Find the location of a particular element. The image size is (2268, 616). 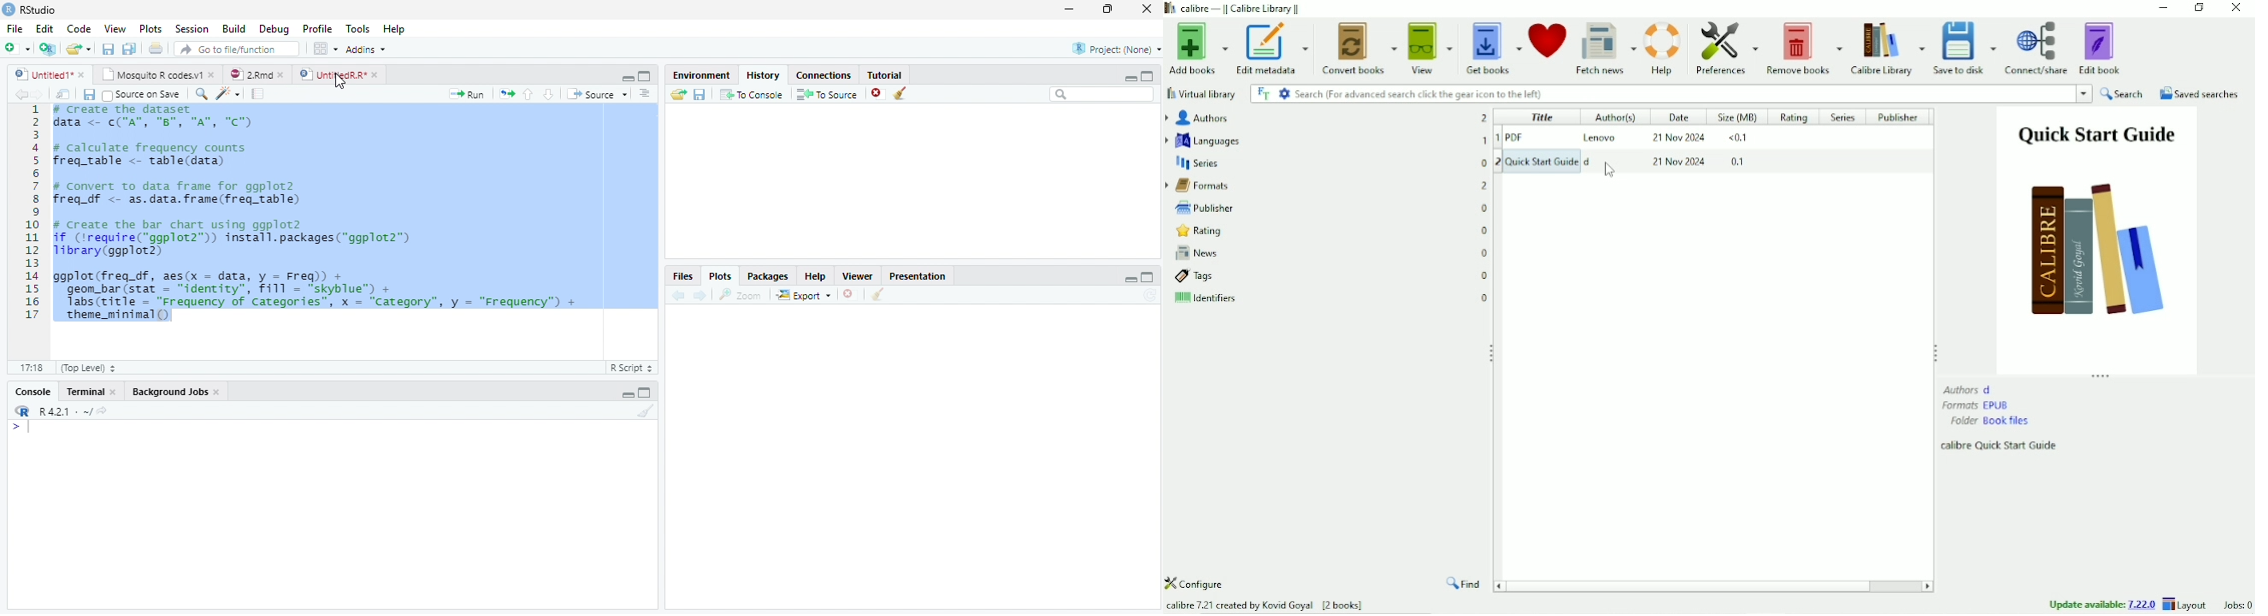

Tutorial is located at coordinates (885, 74).